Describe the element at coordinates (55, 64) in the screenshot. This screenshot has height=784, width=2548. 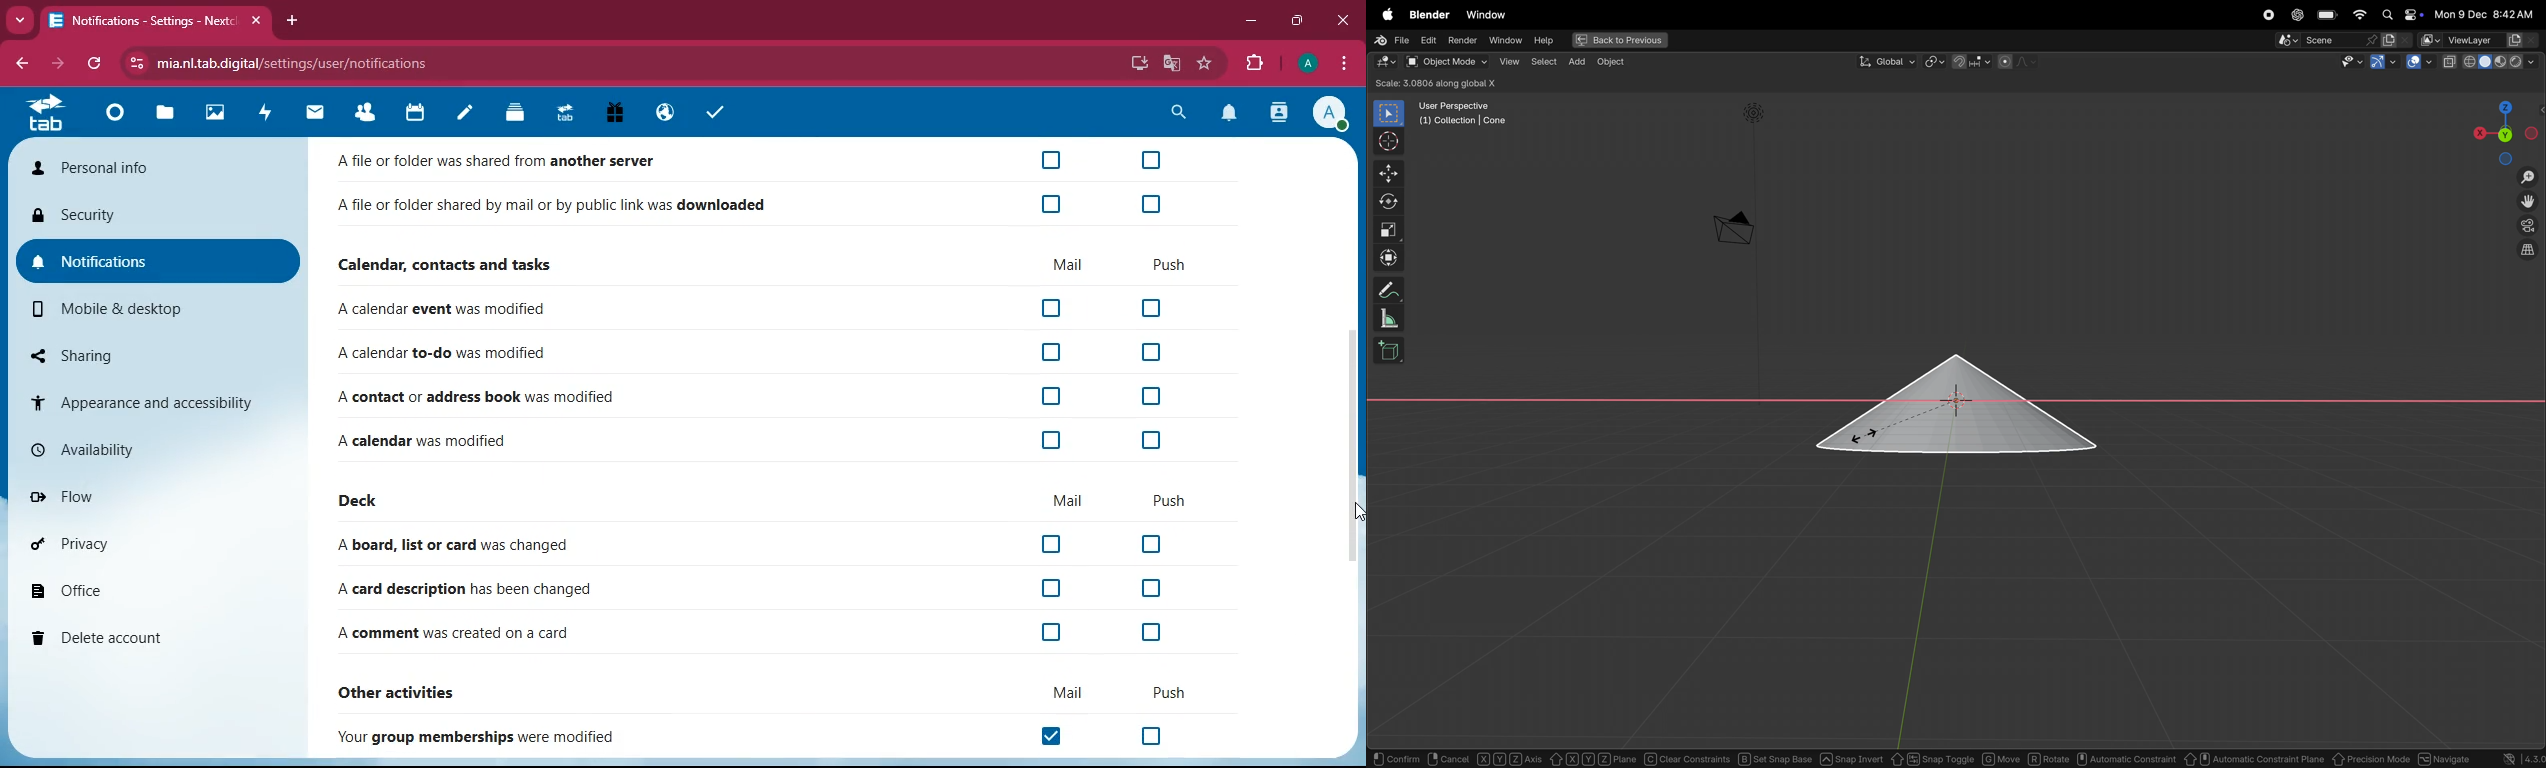
I see `forward` at that location.